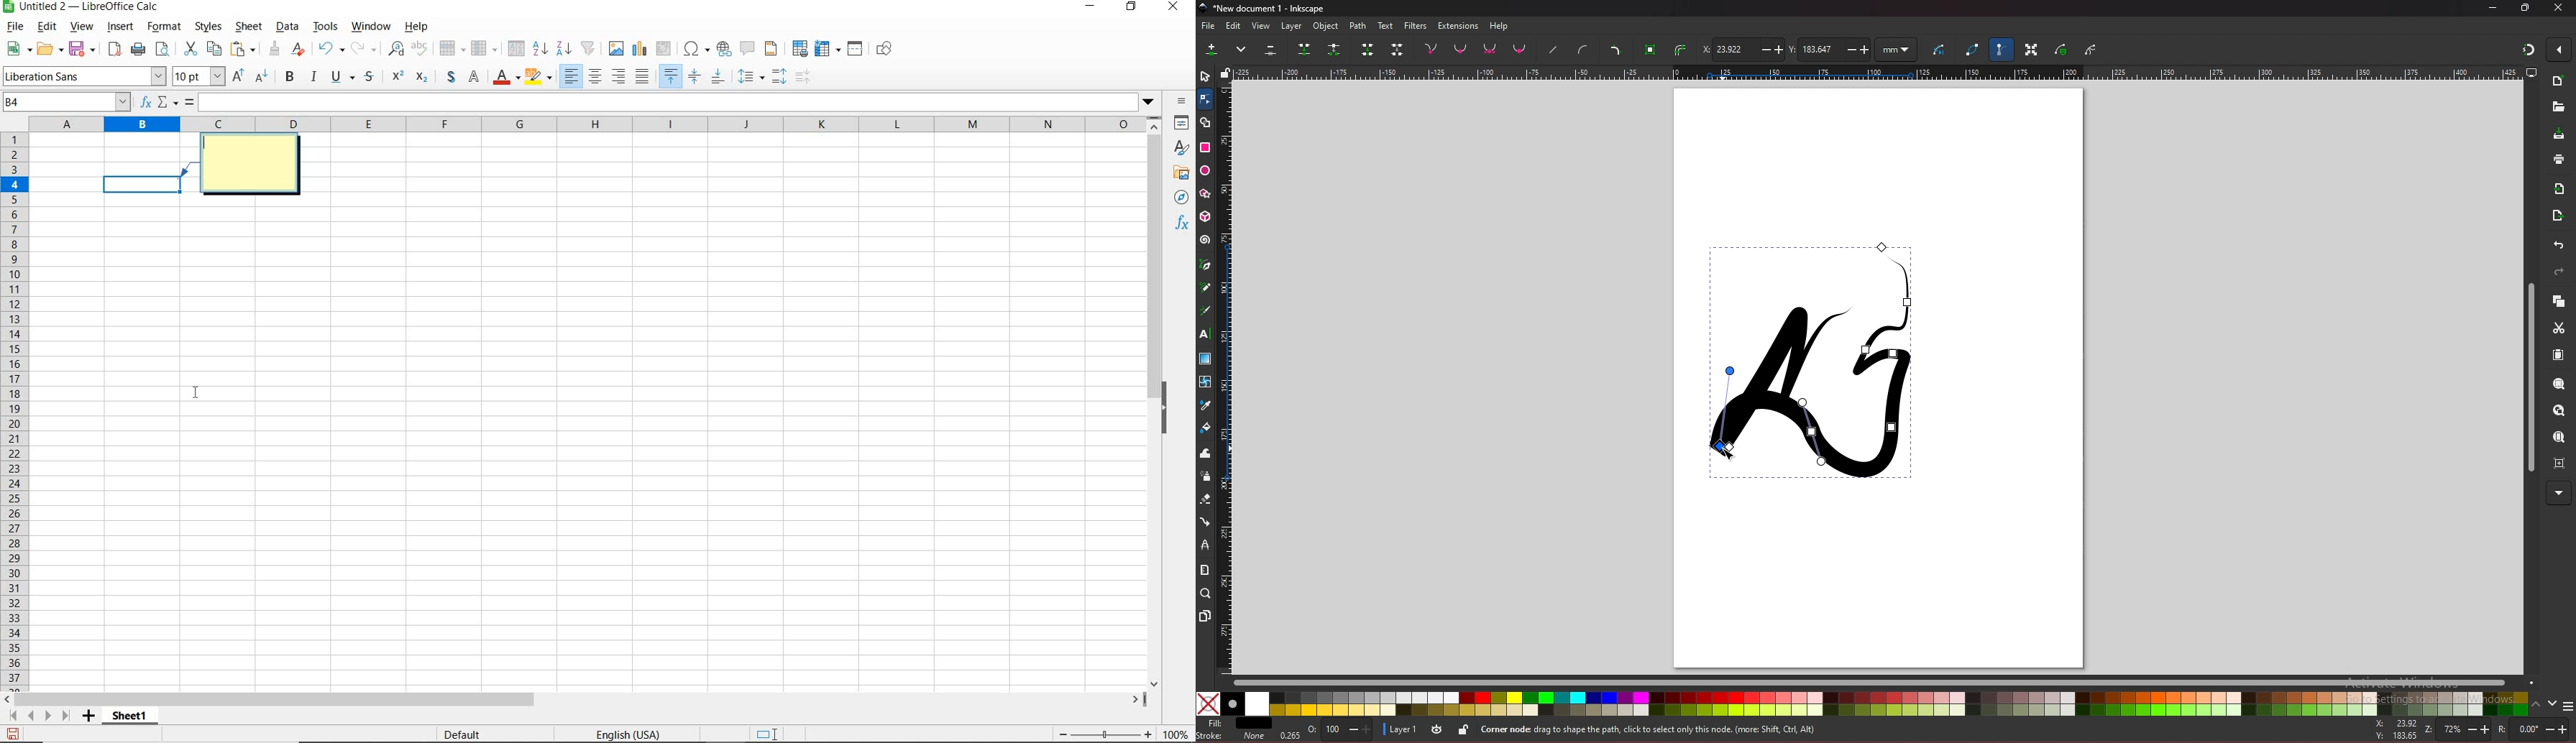  Describe the element at coordinates (1205, 76) in the screenshot. I see `selector` at that location.